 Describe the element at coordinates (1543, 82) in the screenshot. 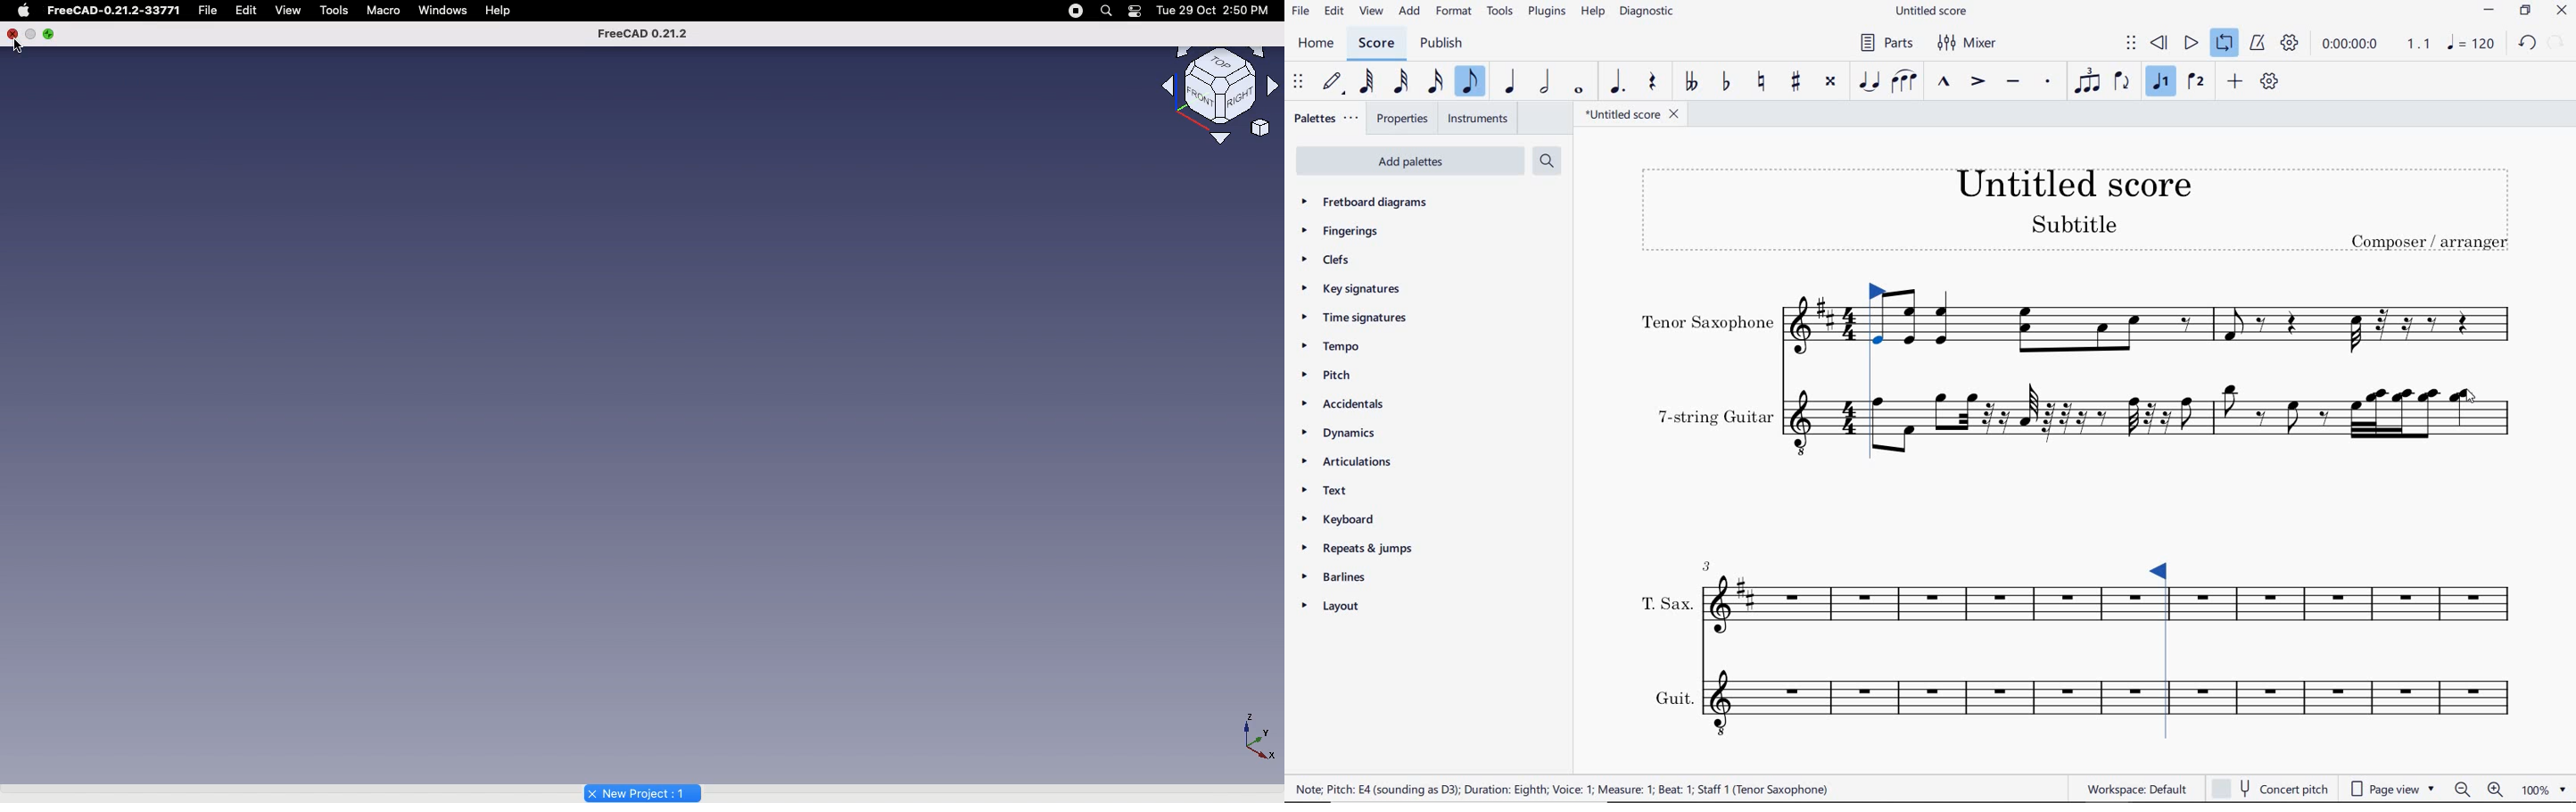

I see `HALF NOTE` at that location.